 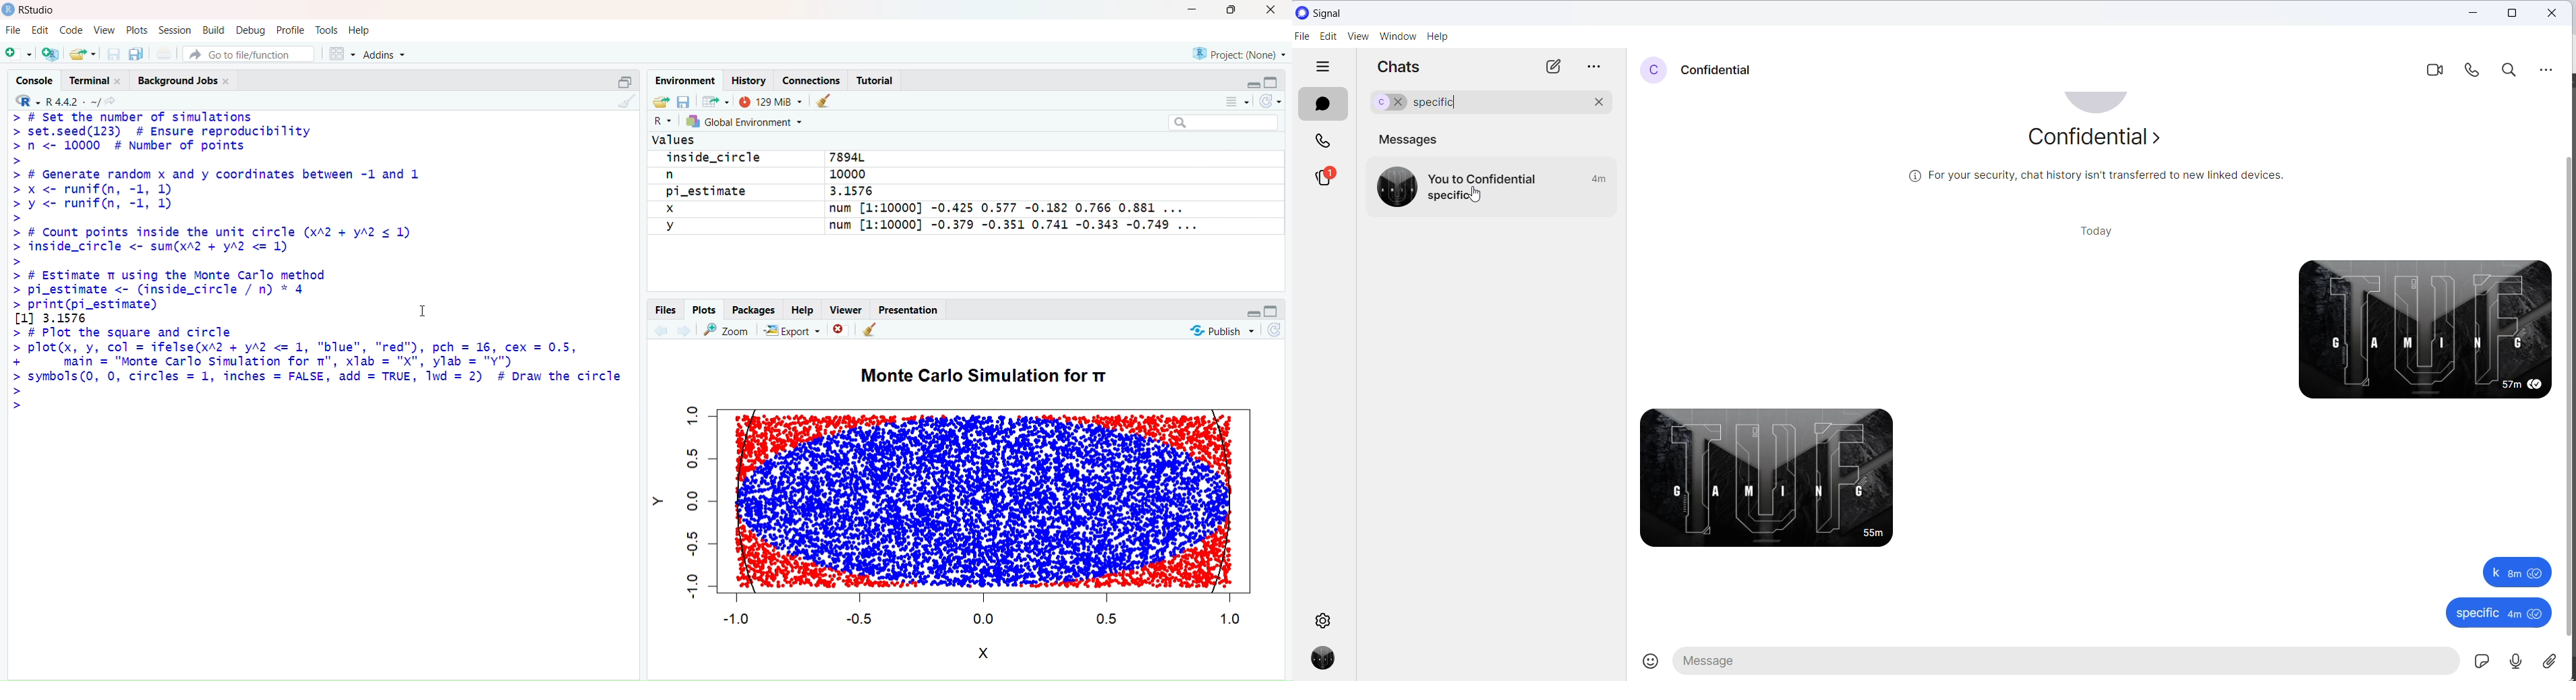 I want to click on Terminal, so click(x=96, y=80).